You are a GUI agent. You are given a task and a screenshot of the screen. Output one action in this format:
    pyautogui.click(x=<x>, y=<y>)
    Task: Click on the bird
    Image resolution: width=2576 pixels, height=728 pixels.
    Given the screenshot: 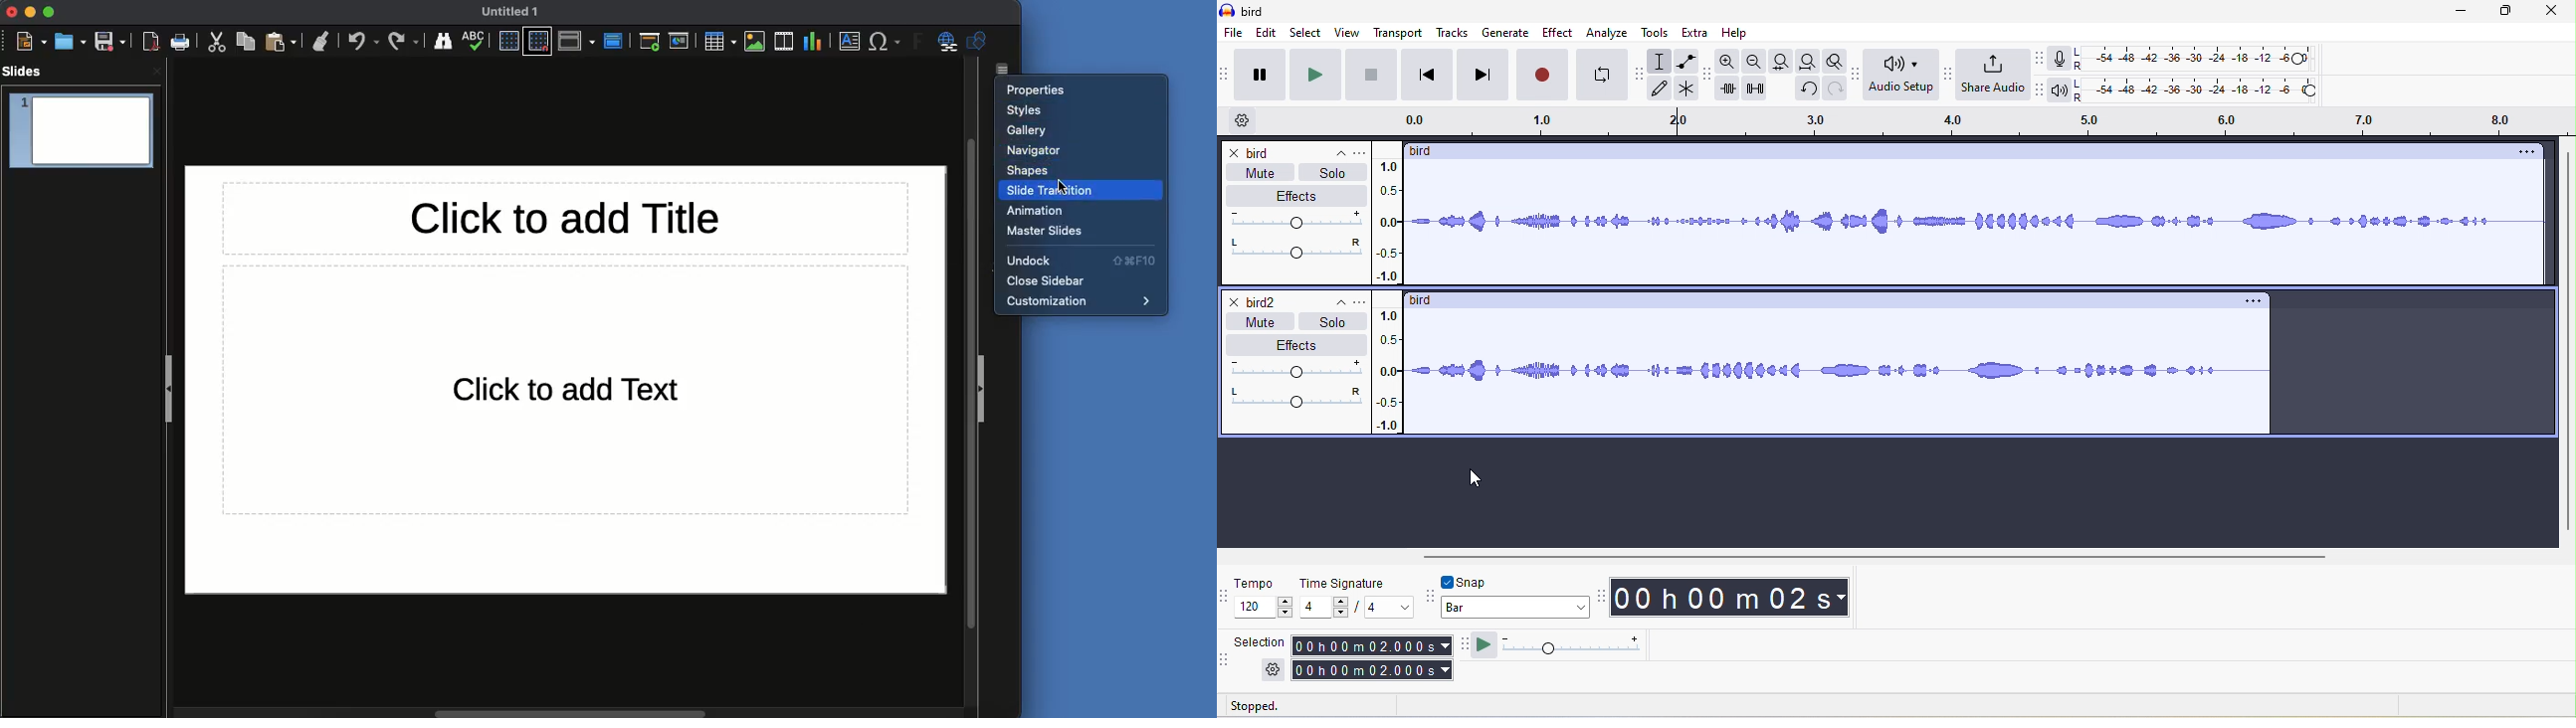 What is the action you would take?
    pyautogui.click(x=1252, y=152)
    